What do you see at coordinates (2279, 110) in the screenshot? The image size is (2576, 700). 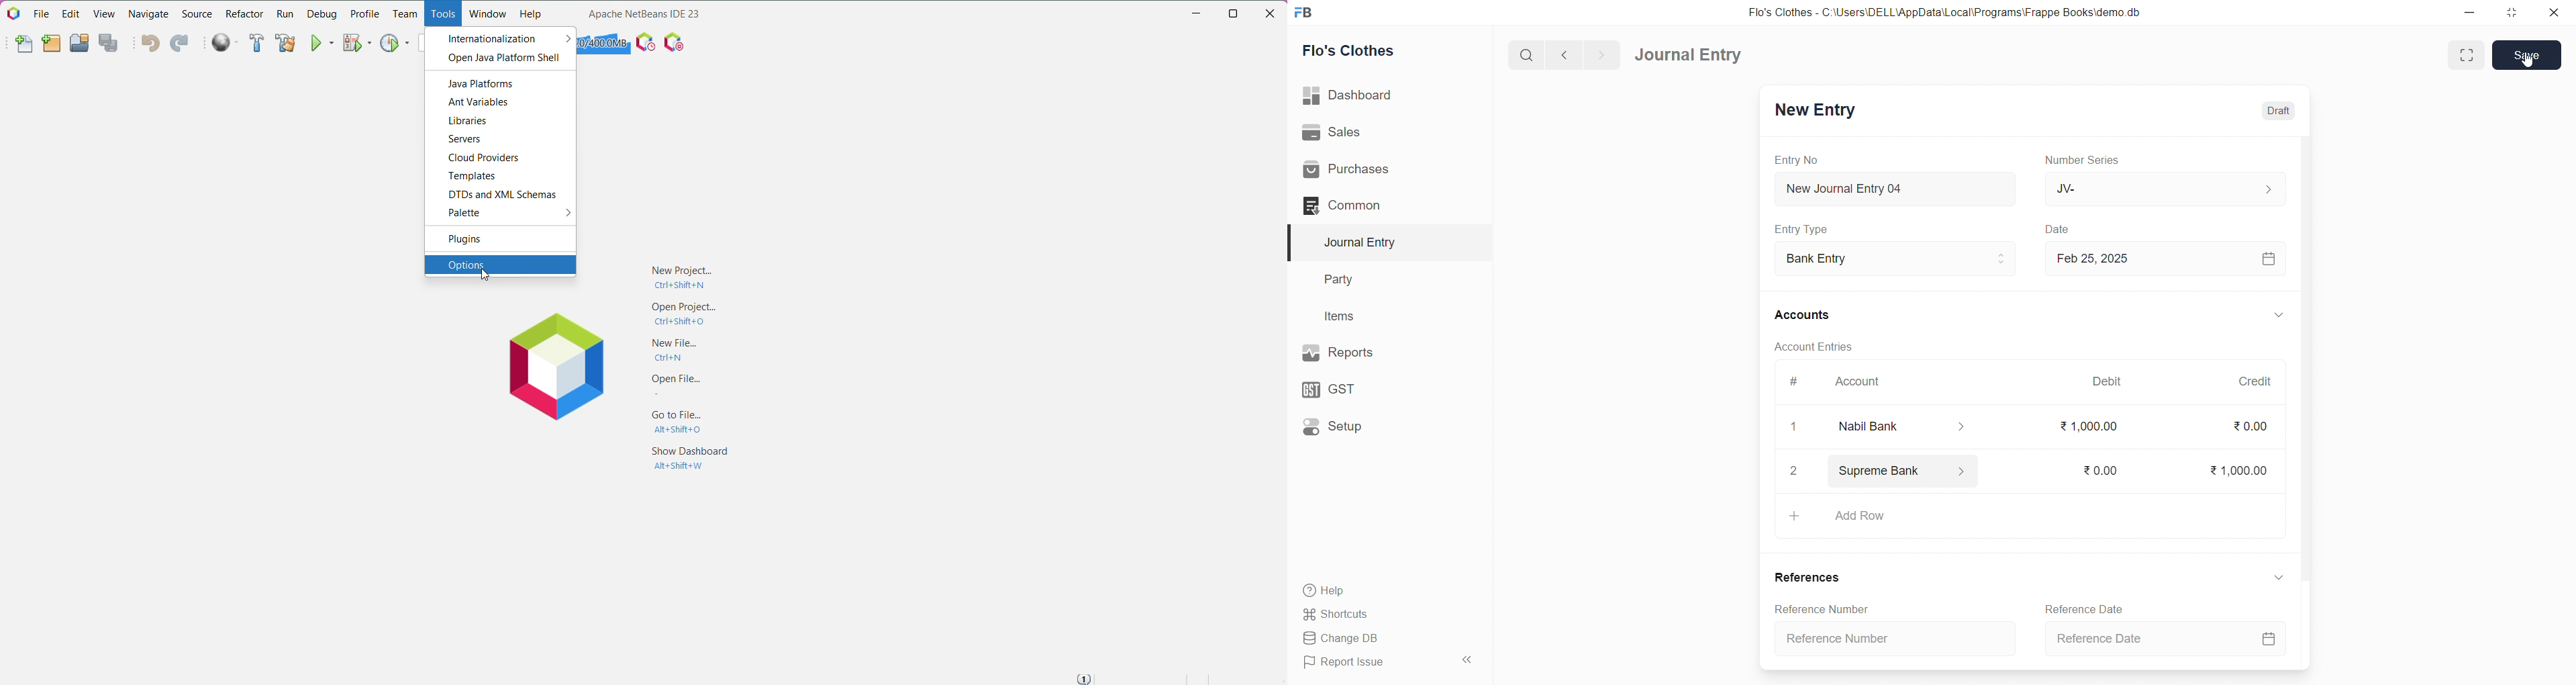 I see `Draft` at bounding box center [2279, 110].